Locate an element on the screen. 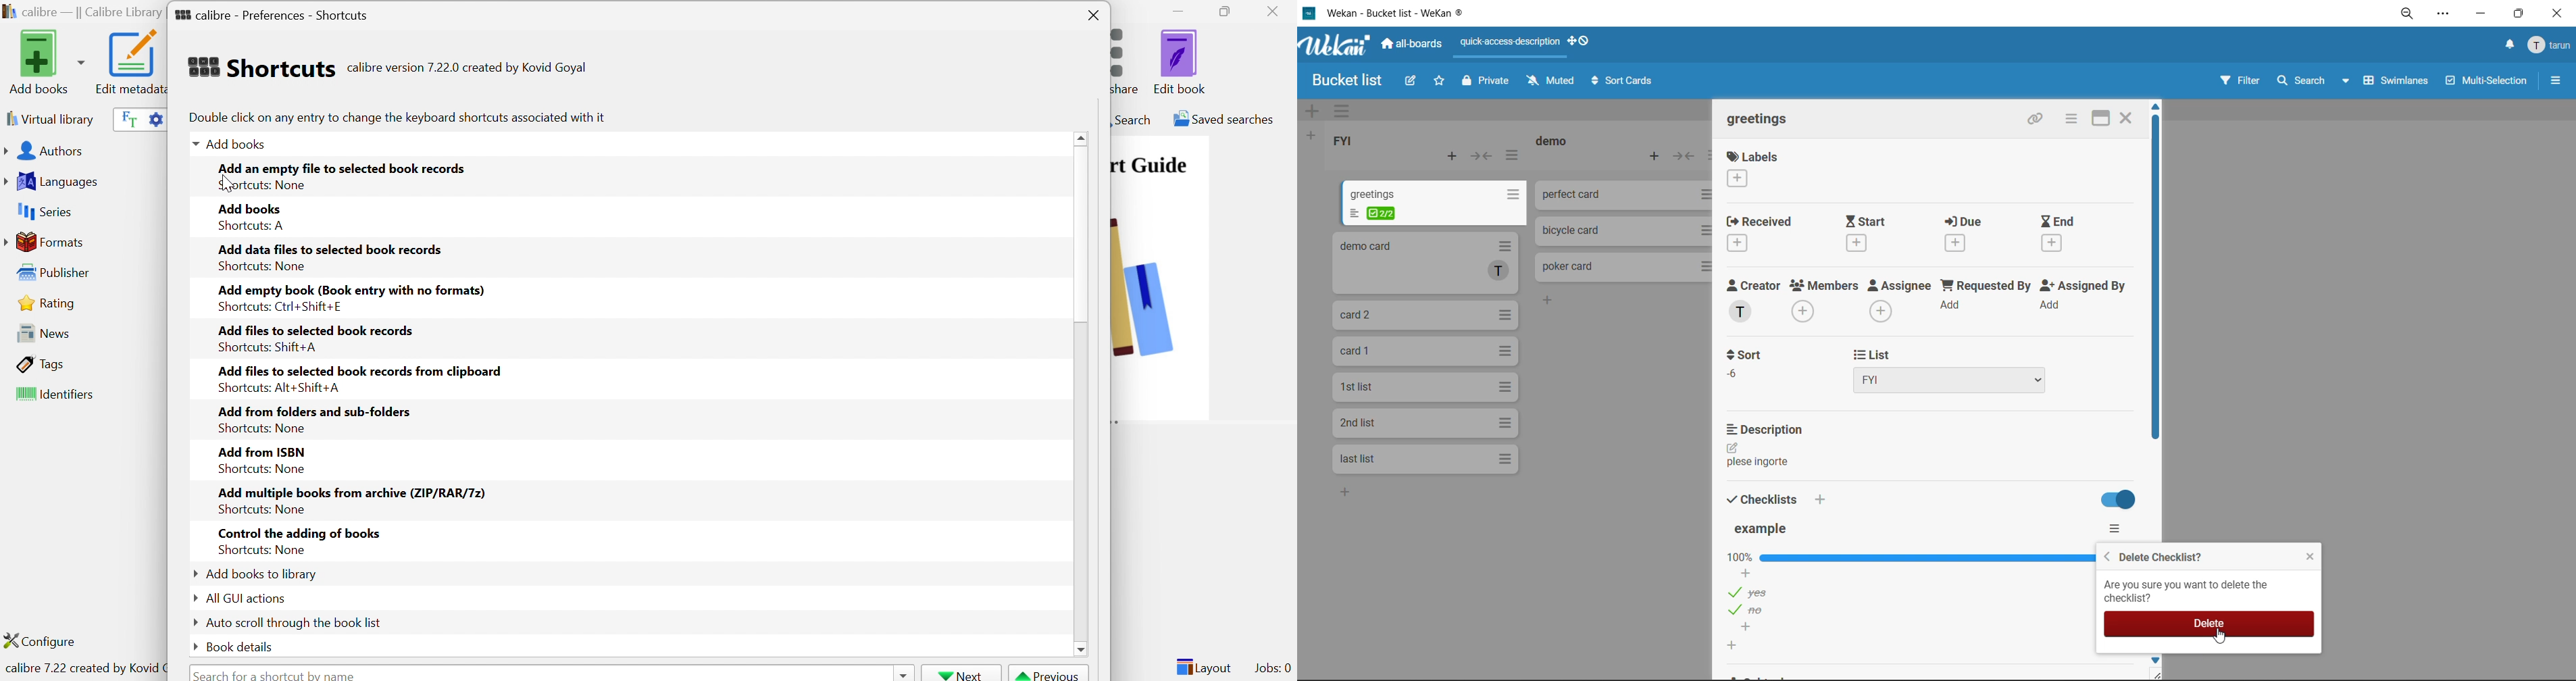 The height and width of the screenshot is (700, 2576). Jobs: 0 is located at coordinates (1273, 669).